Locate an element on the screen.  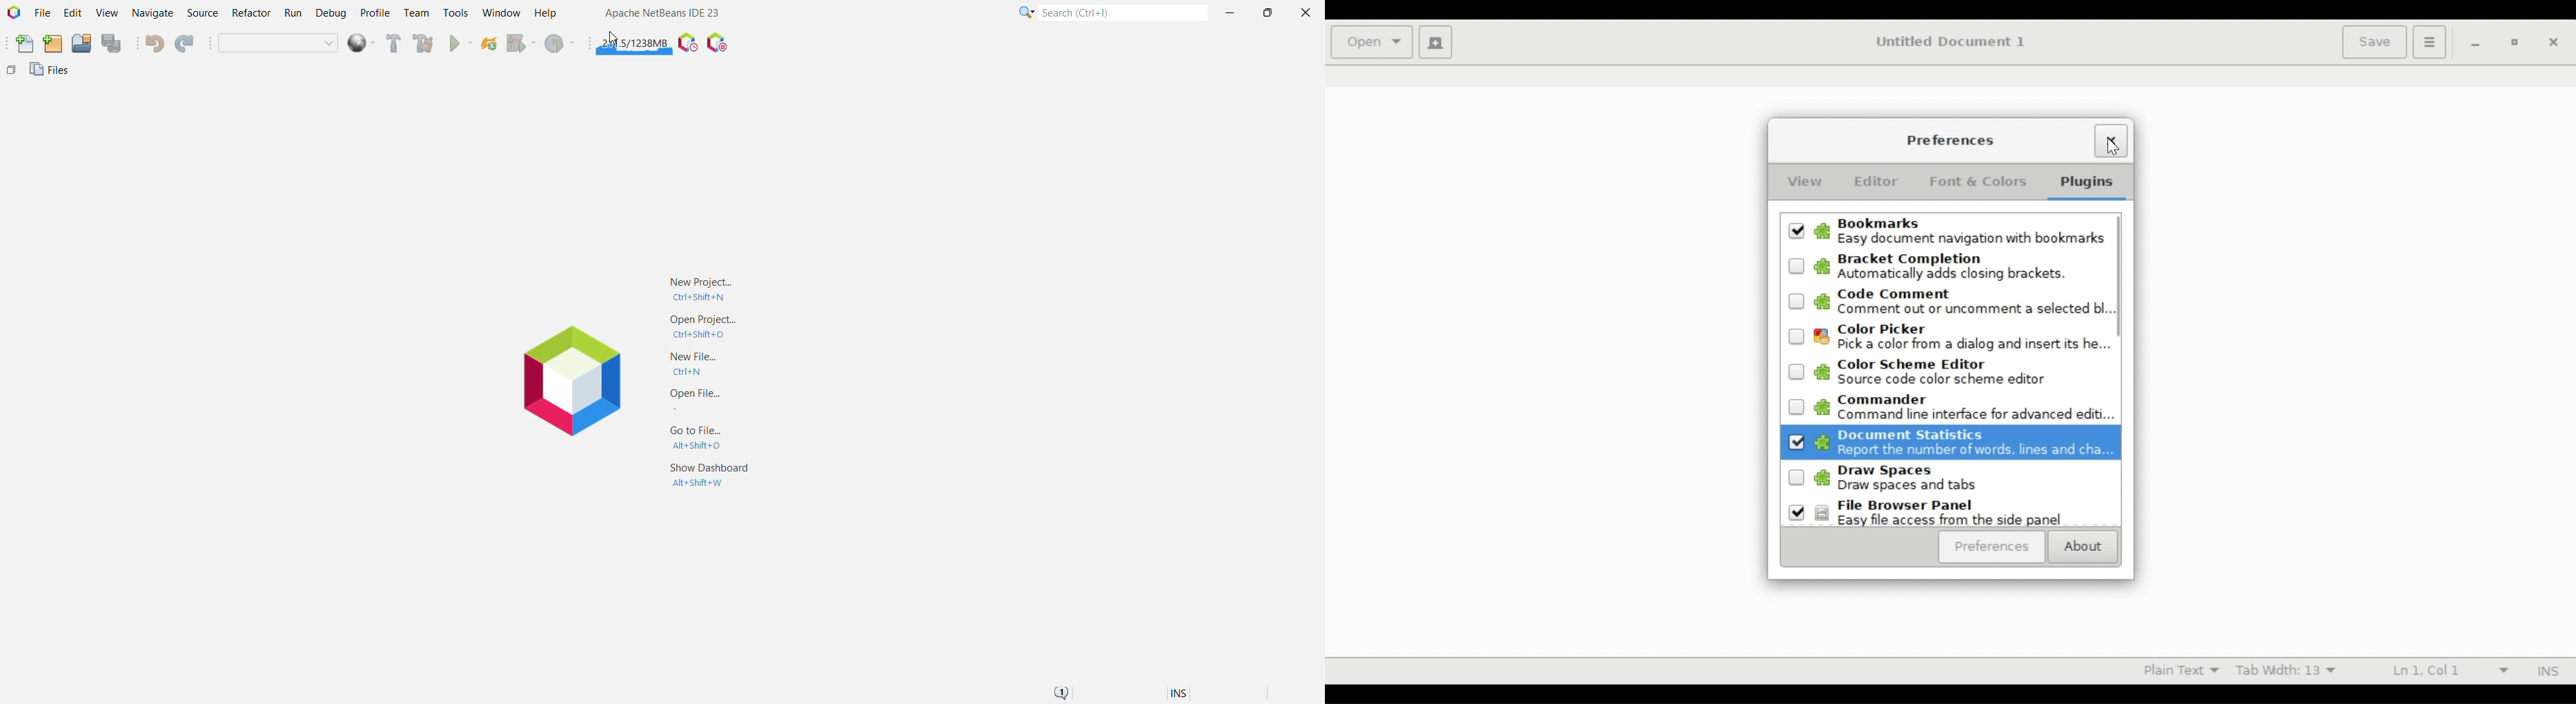
 is located at coordinates (11, 73).